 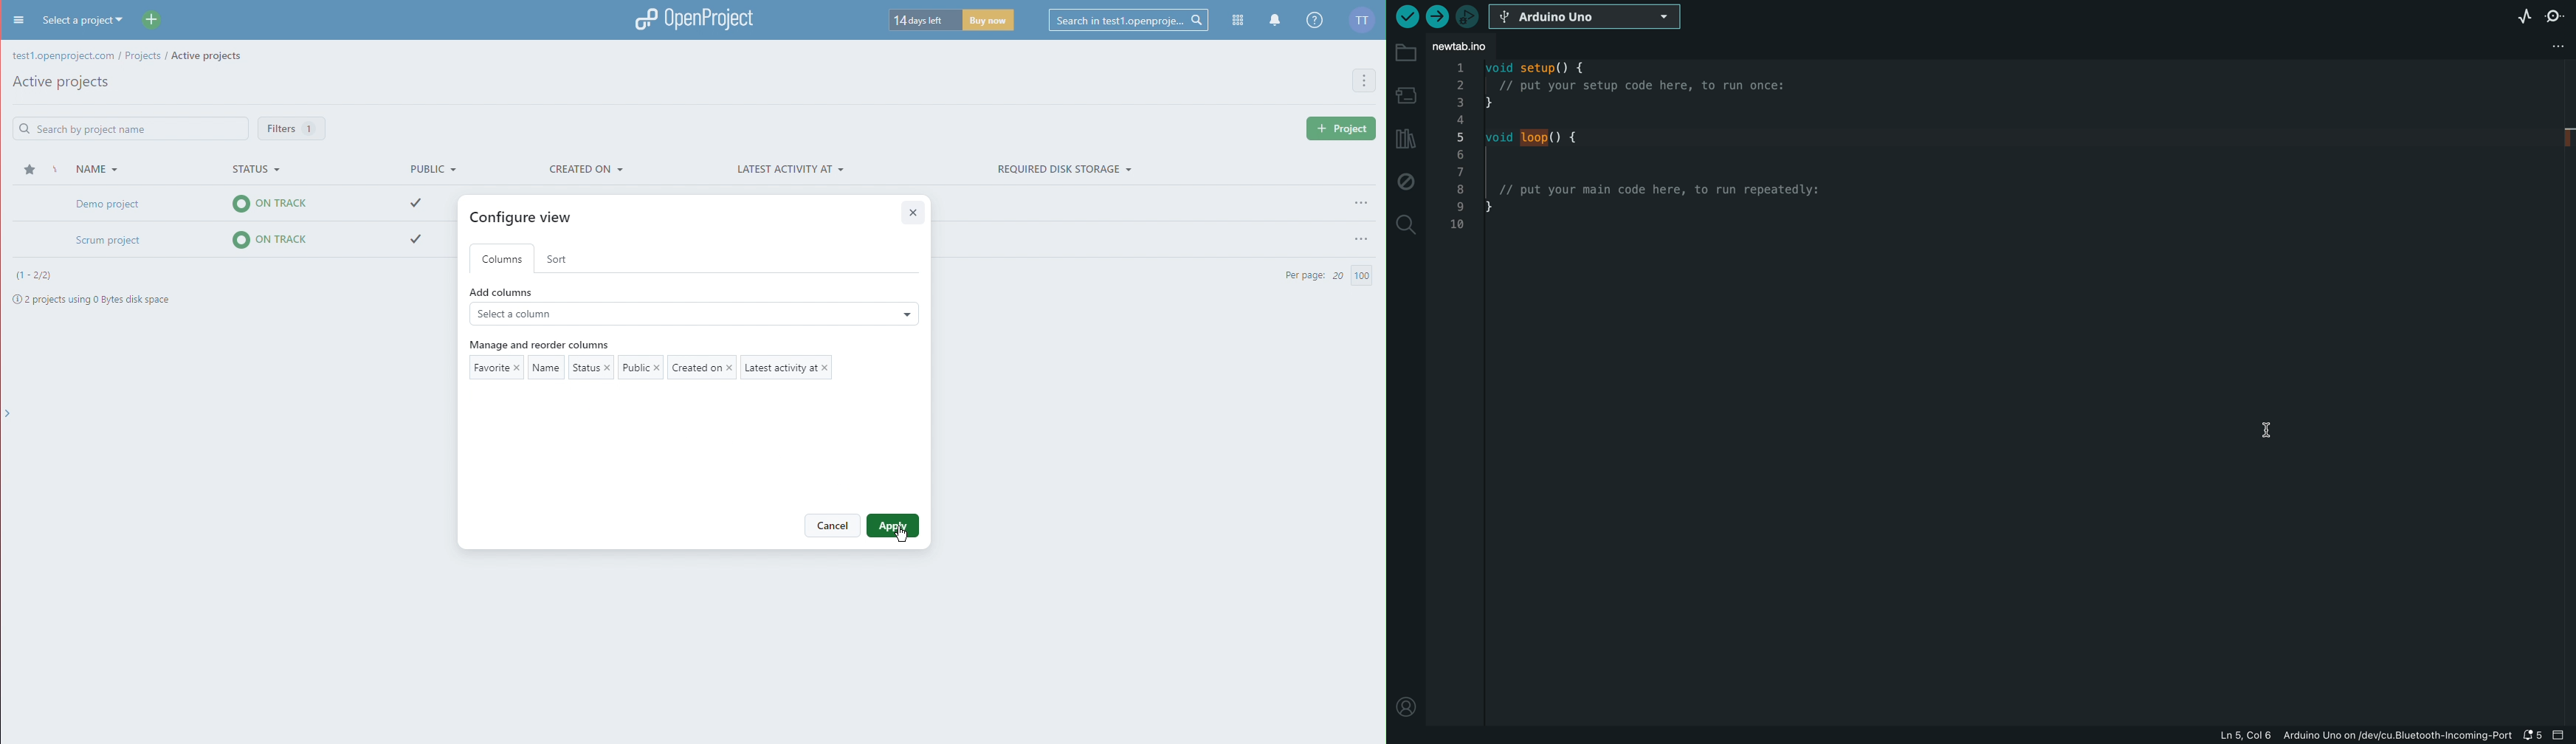 What do you see at coordinates (1365, 80) in the screenshot?
I see `More` at bounding box center [1365, 80].